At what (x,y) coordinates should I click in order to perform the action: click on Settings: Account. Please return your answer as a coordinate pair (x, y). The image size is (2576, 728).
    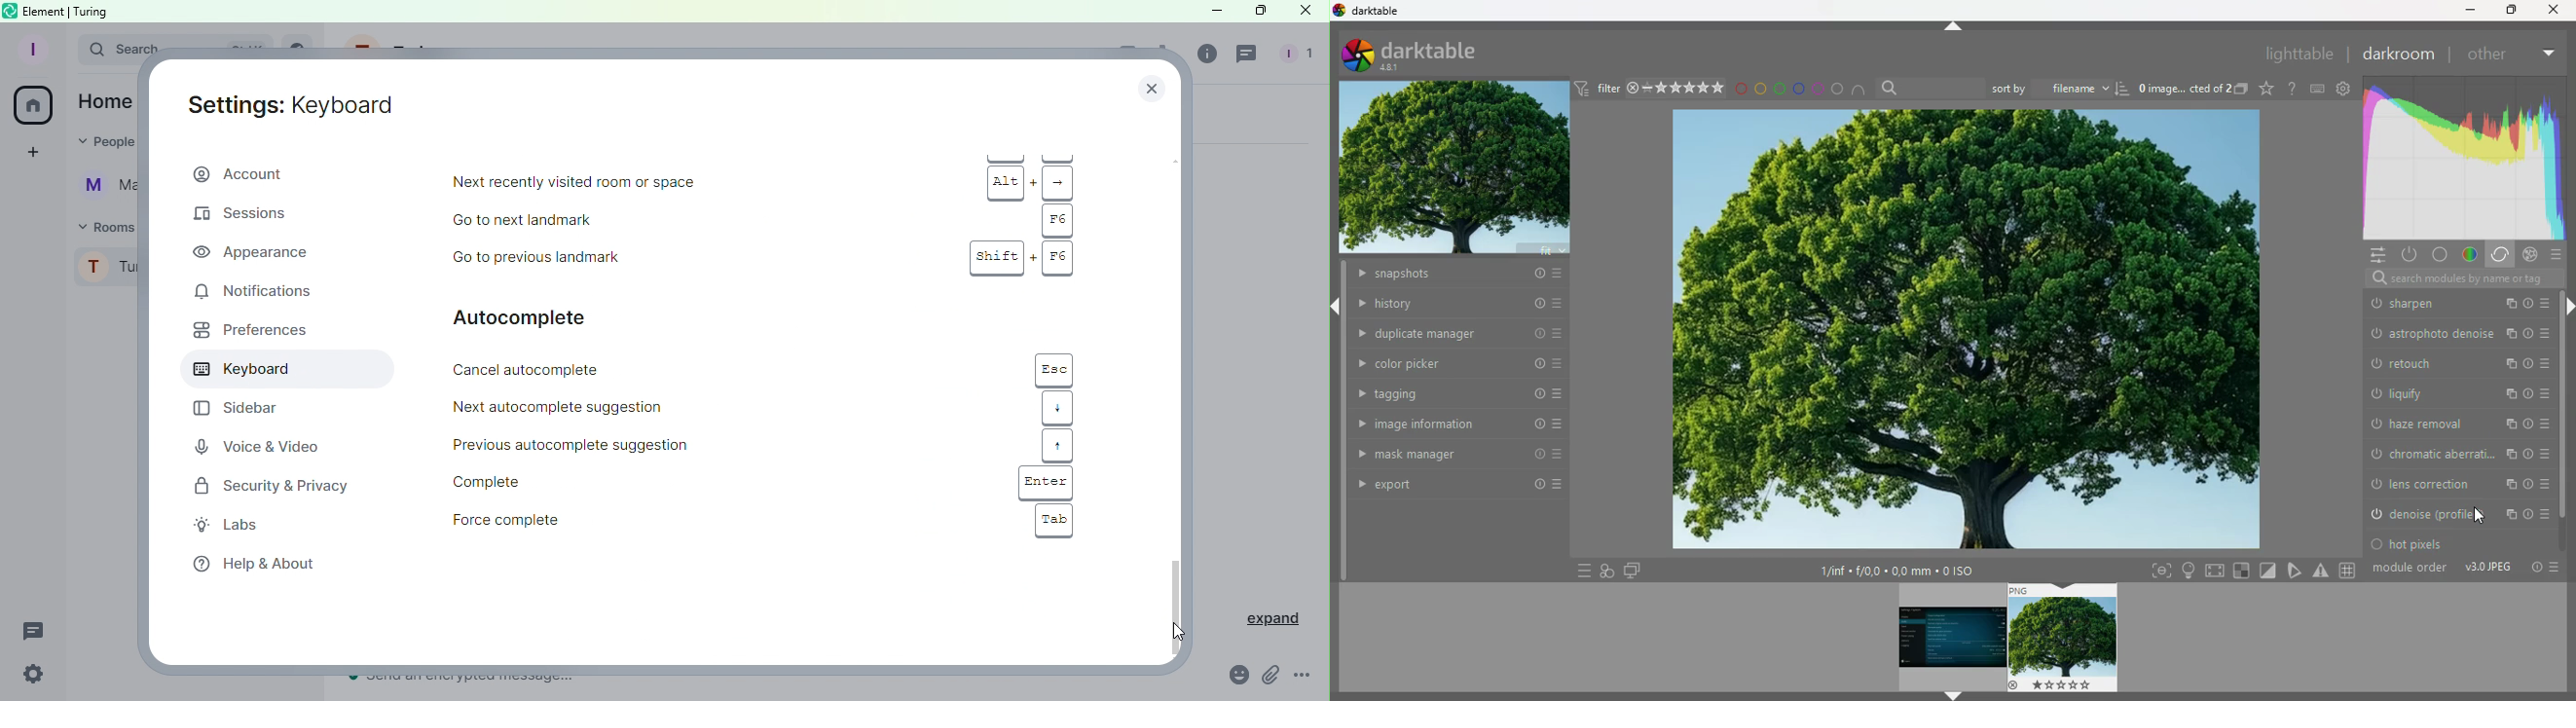
    Looking at the image, I should click on (297, 104).